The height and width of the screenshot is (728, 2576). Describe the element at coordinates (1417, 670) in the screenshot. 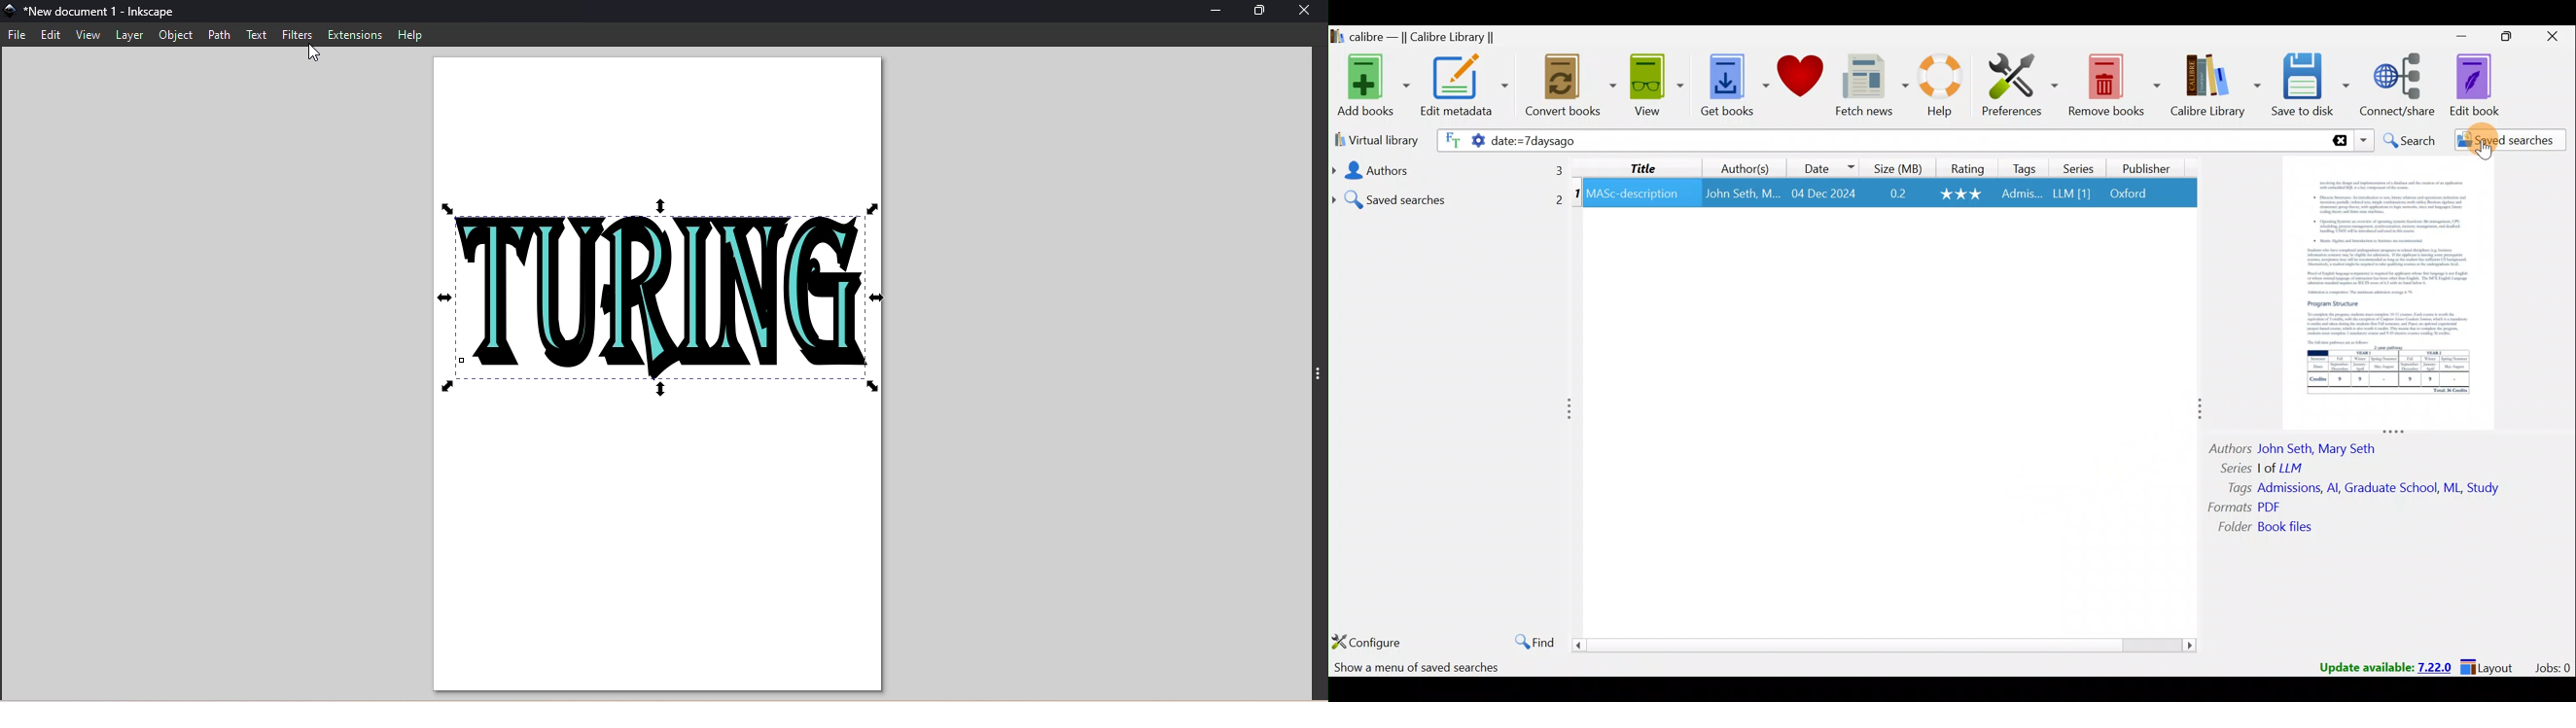

I see `Show a menu of saved searches` at that location.